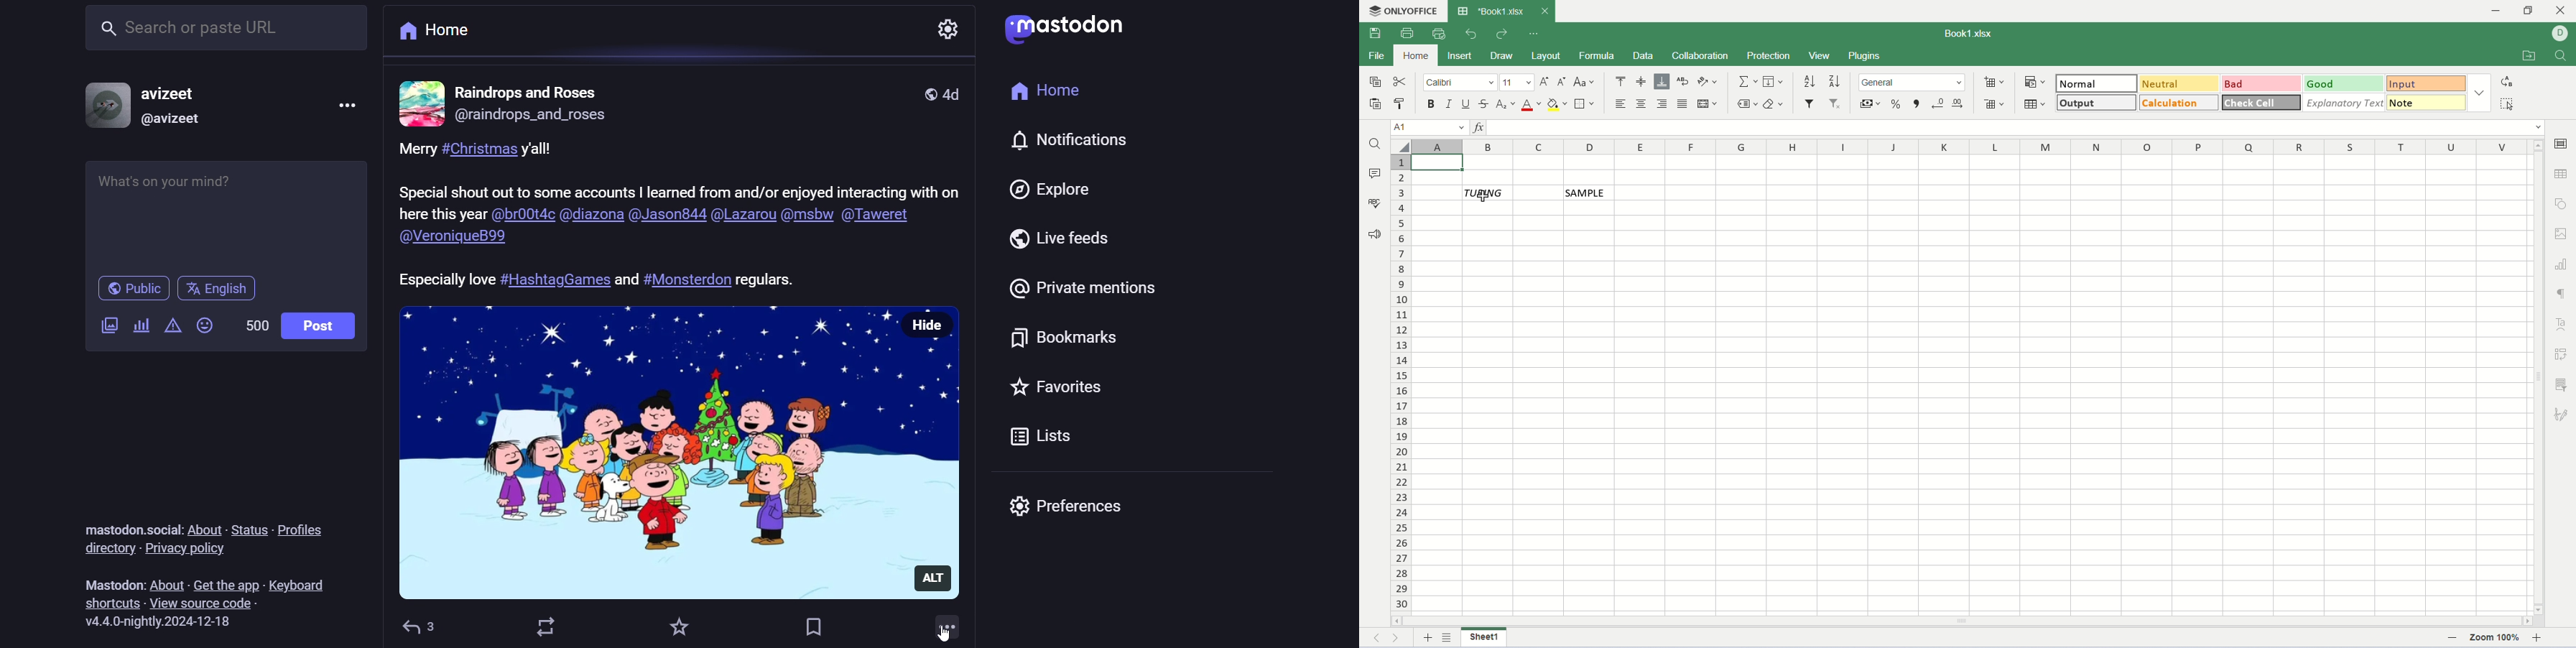 The image size is (2576, 672). Describe the element at coordinates (1058, 239) in the screenshot. I see `live feeds` at that location.